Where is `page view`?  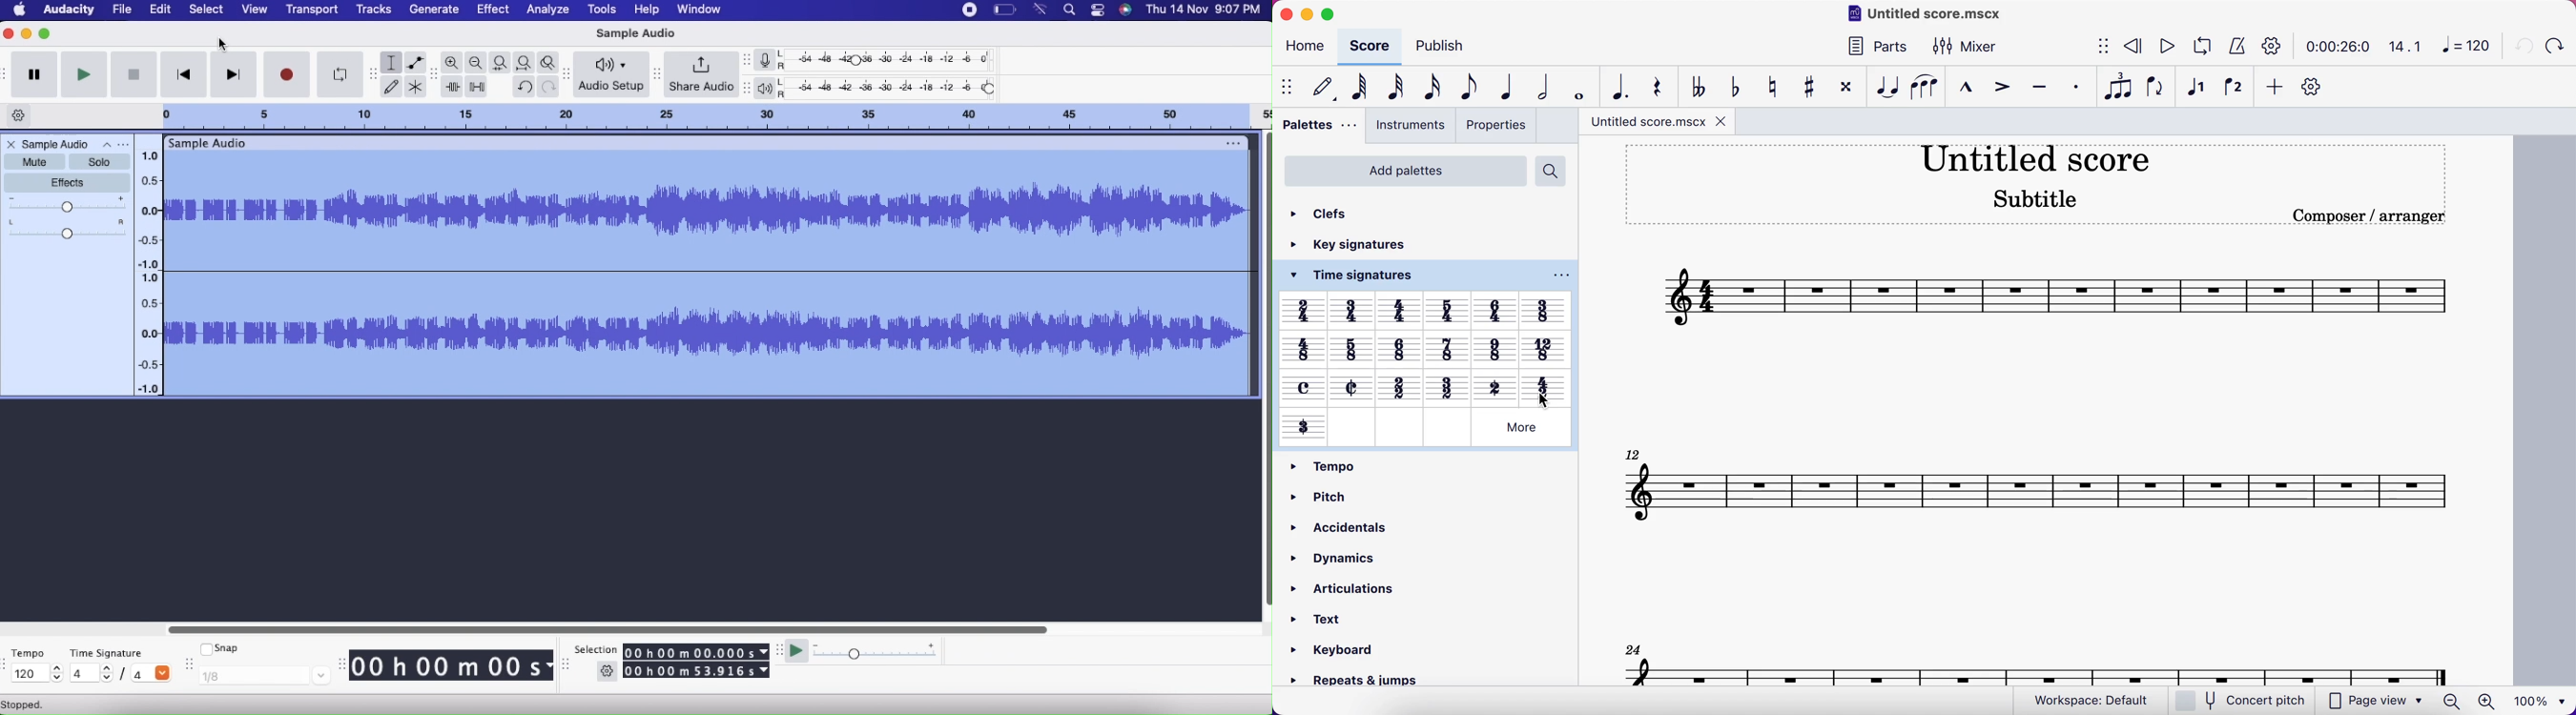
page view is located at coordinates (2340, 700).